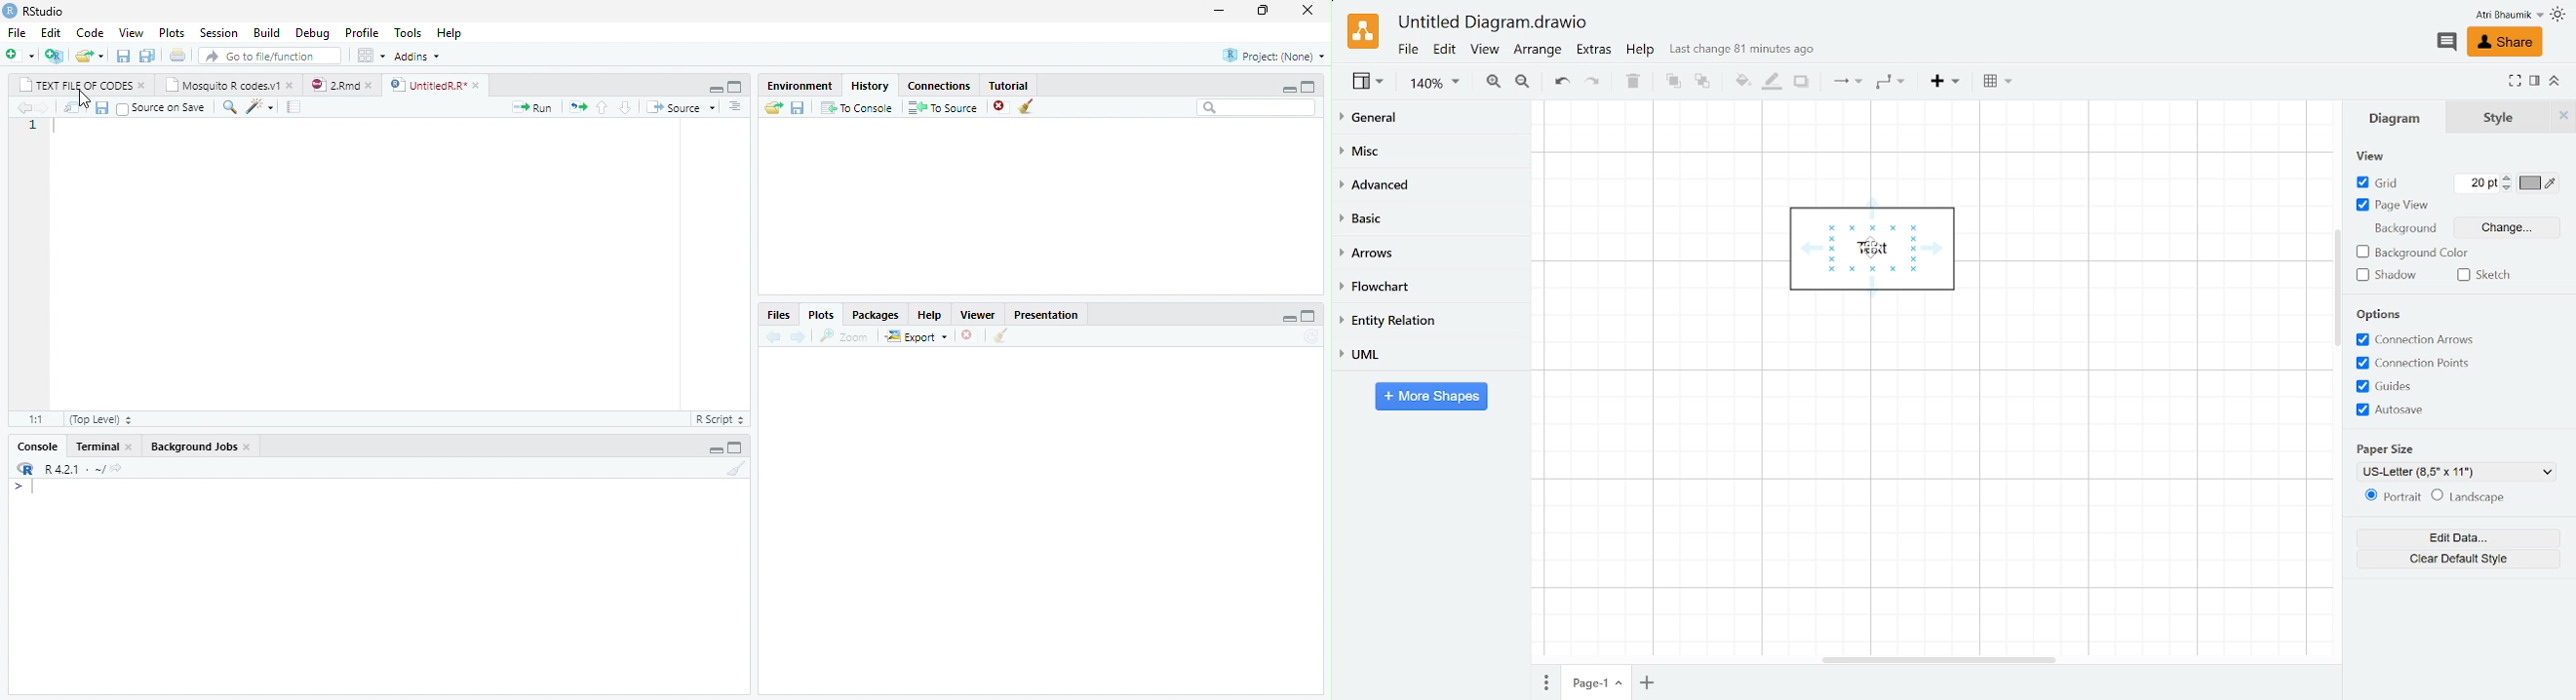  I want to click on close, so click(248, 447).